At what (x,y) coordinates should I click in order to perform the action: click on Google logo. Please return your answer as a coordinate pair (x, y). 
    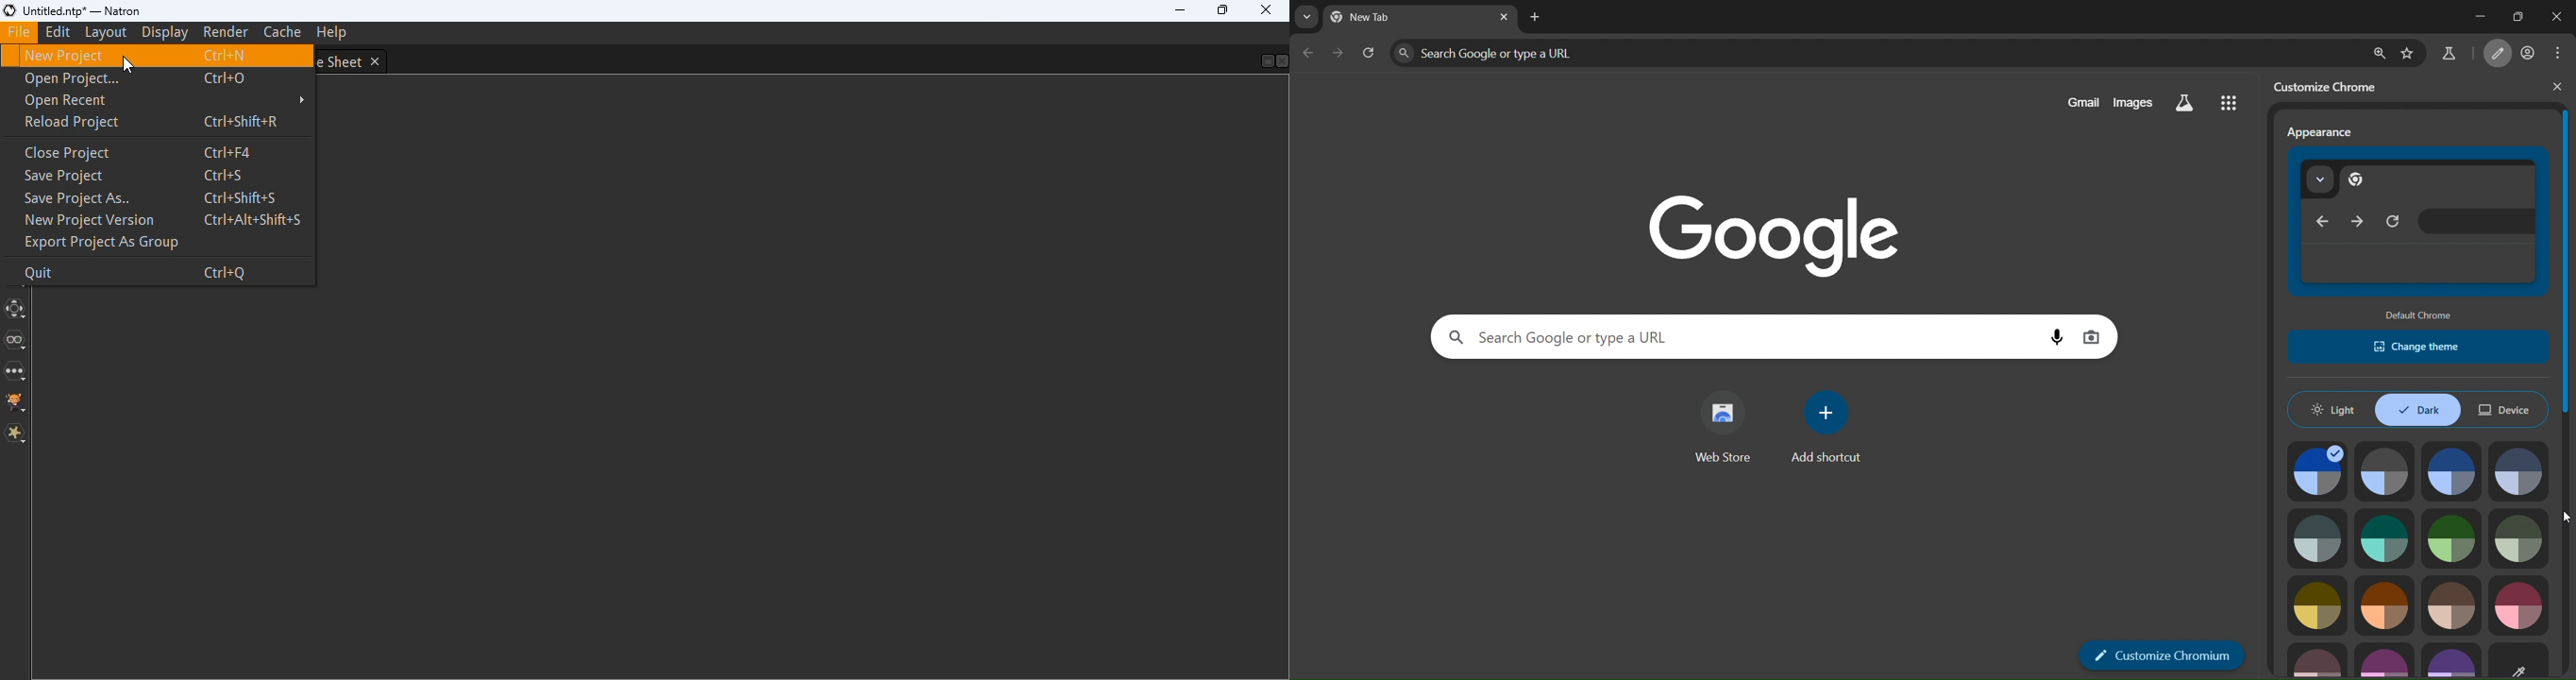
    Looking at the image, I should click on (1759, 232).